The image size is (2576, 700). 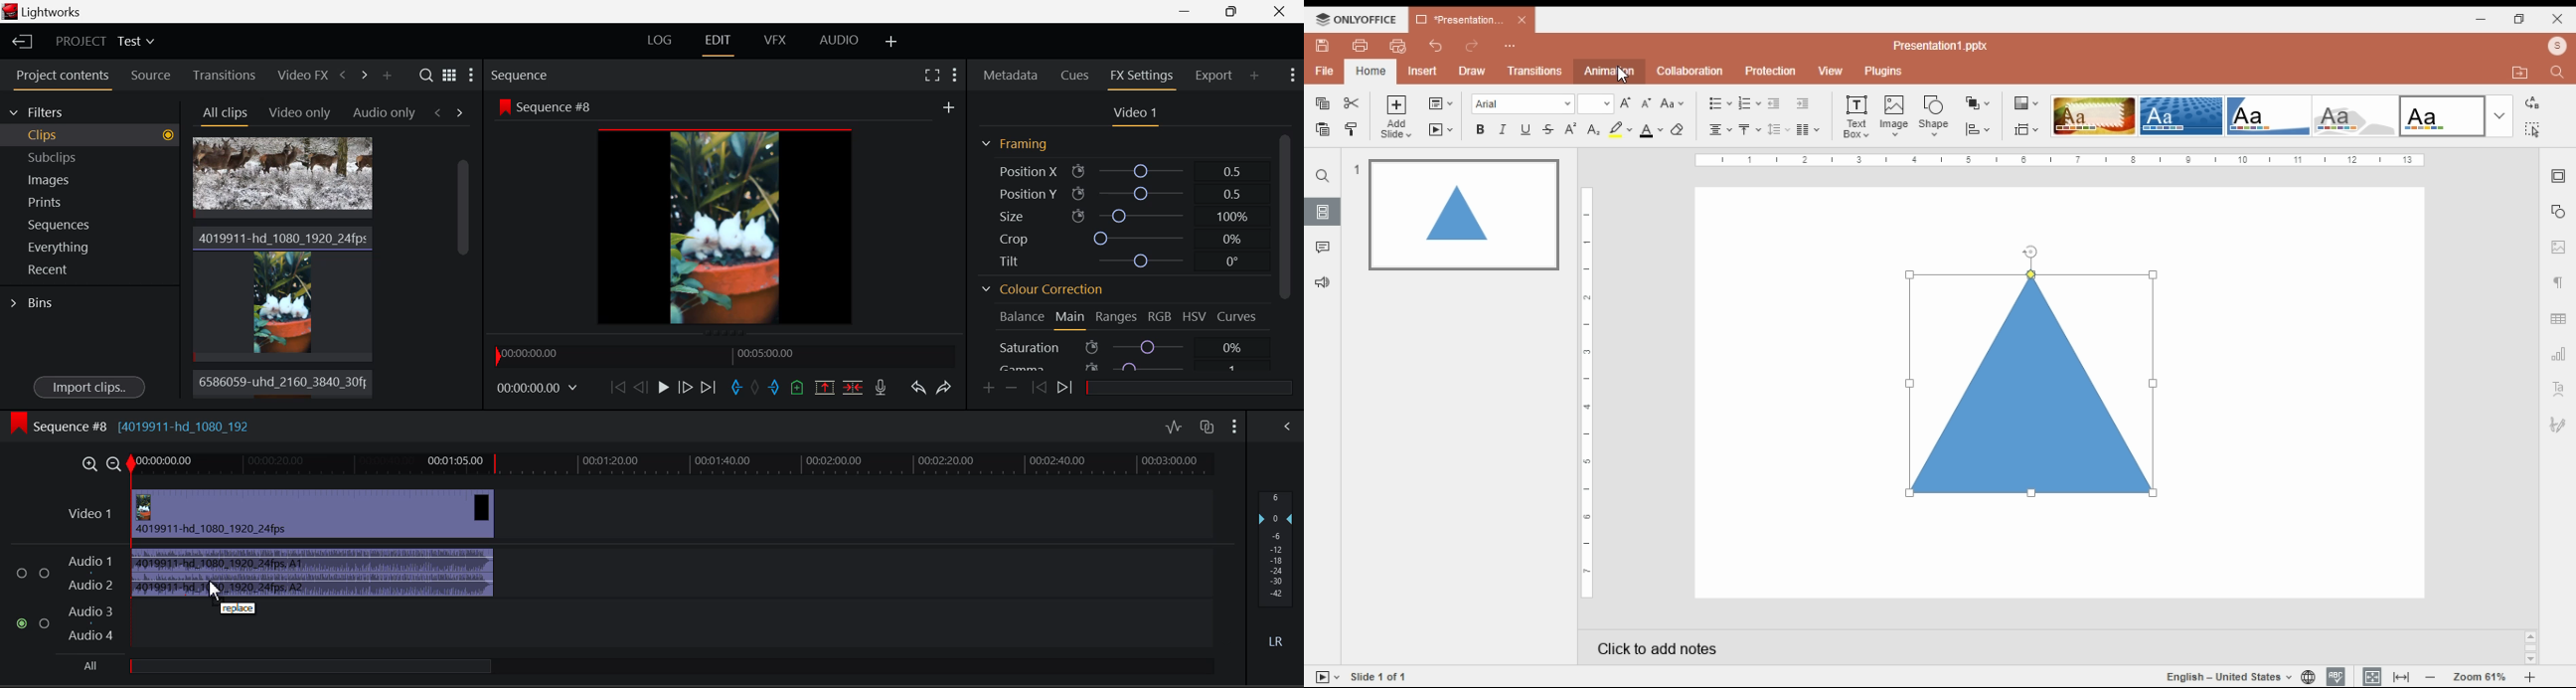 I want to click on slide setting, so click(x=2557, y=177).